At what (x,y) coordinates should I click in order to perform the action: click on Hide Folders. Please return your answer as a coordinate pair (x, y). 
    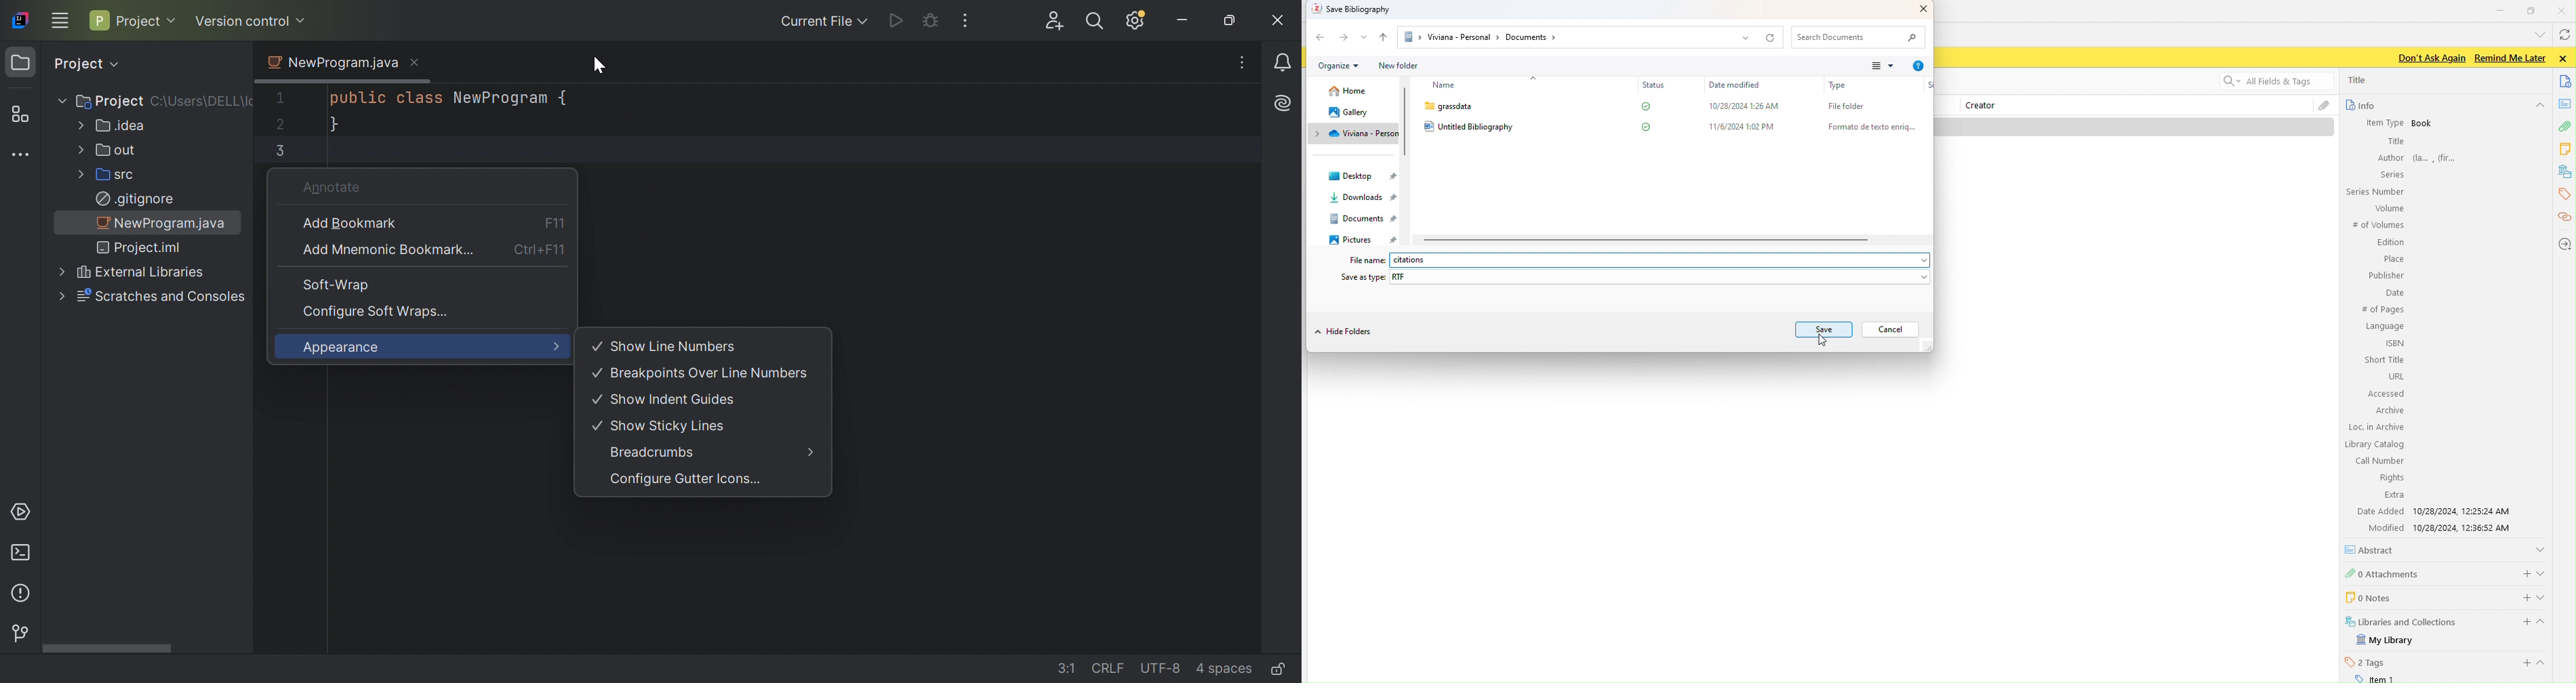
    Looking at the image, I should click on (1346, 334).